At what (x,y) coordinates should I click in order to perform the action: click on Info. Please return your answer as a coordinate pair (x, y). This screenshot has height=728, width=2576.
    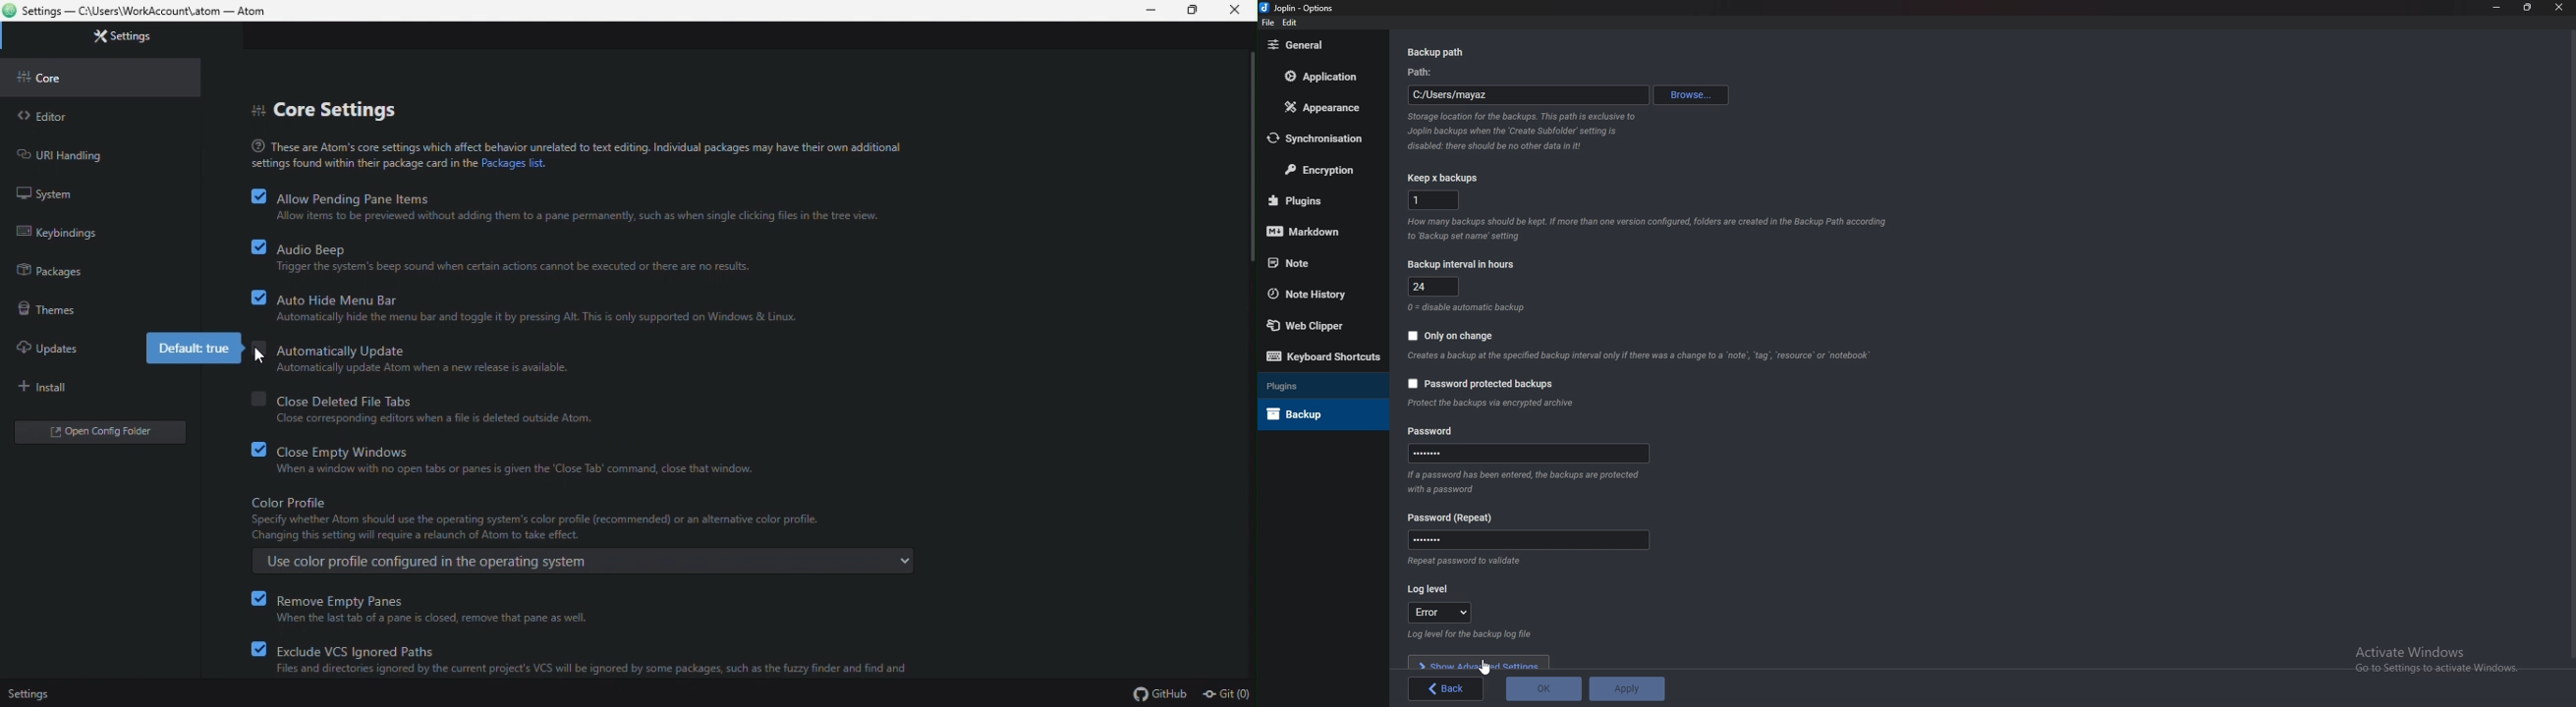
    Looking at the image, I should click on (1640, 356).